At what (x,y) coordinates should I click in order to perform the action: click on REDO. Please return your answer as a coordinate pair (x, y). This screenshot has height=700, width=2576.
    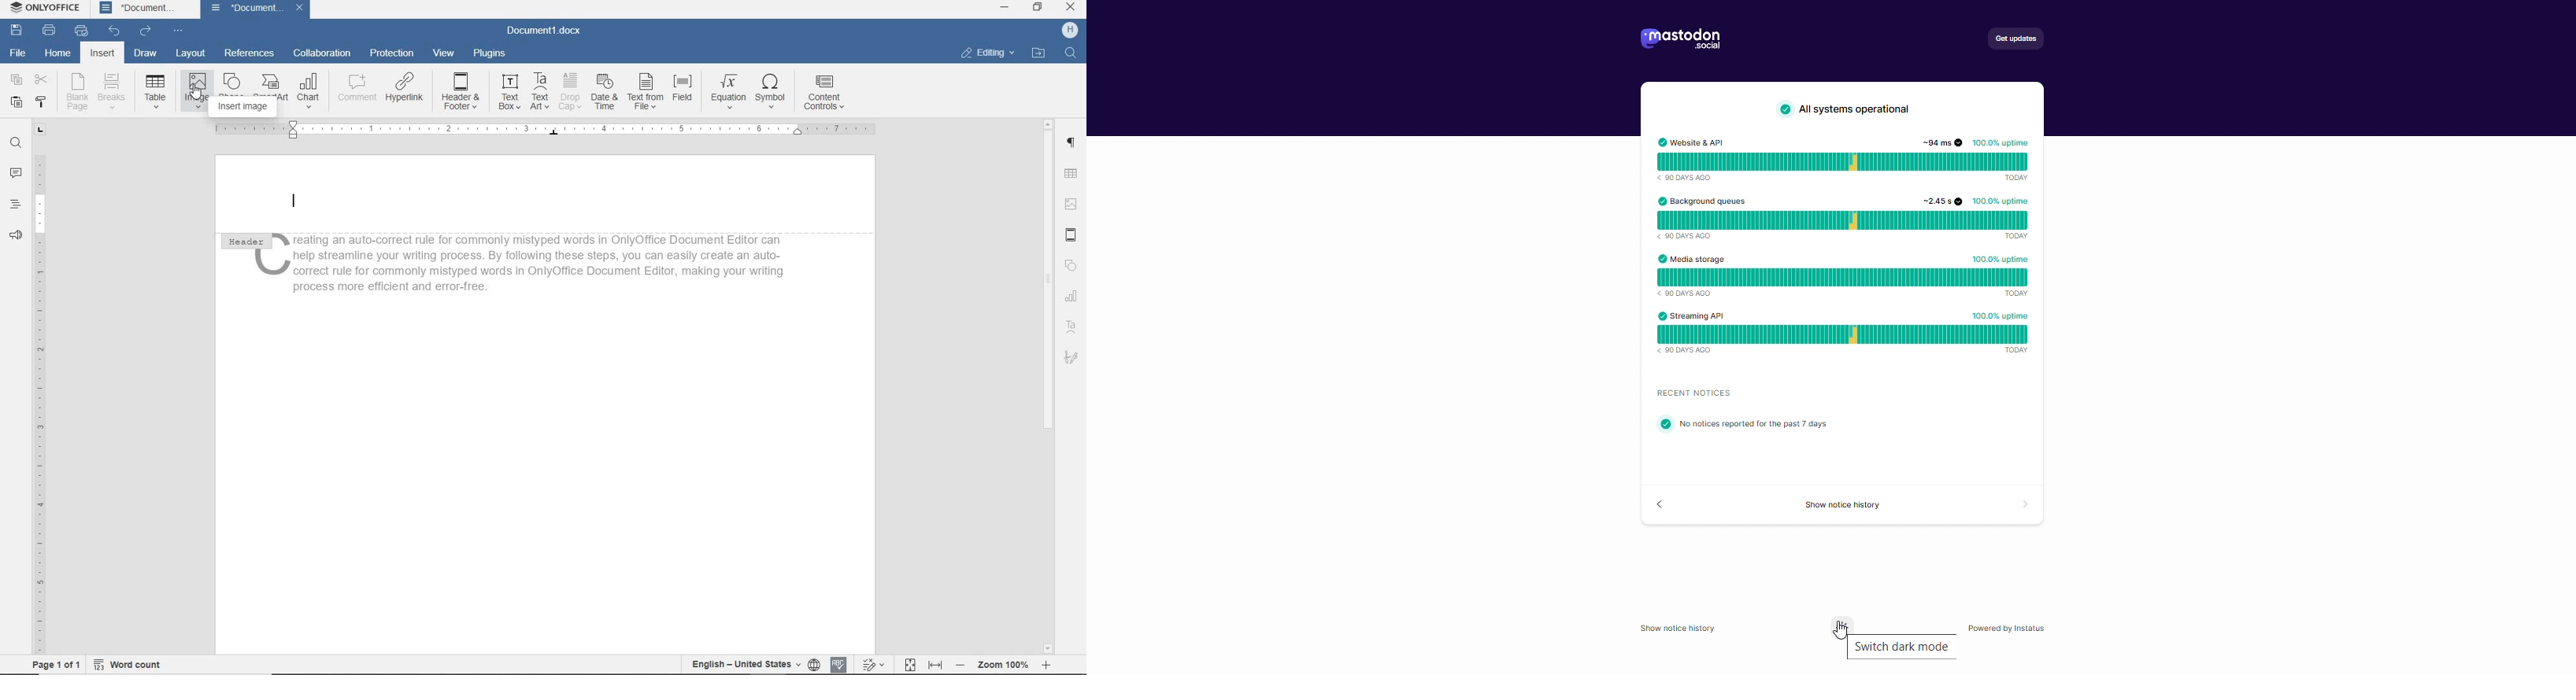
    Looking at the image, I should click on (146, 31).